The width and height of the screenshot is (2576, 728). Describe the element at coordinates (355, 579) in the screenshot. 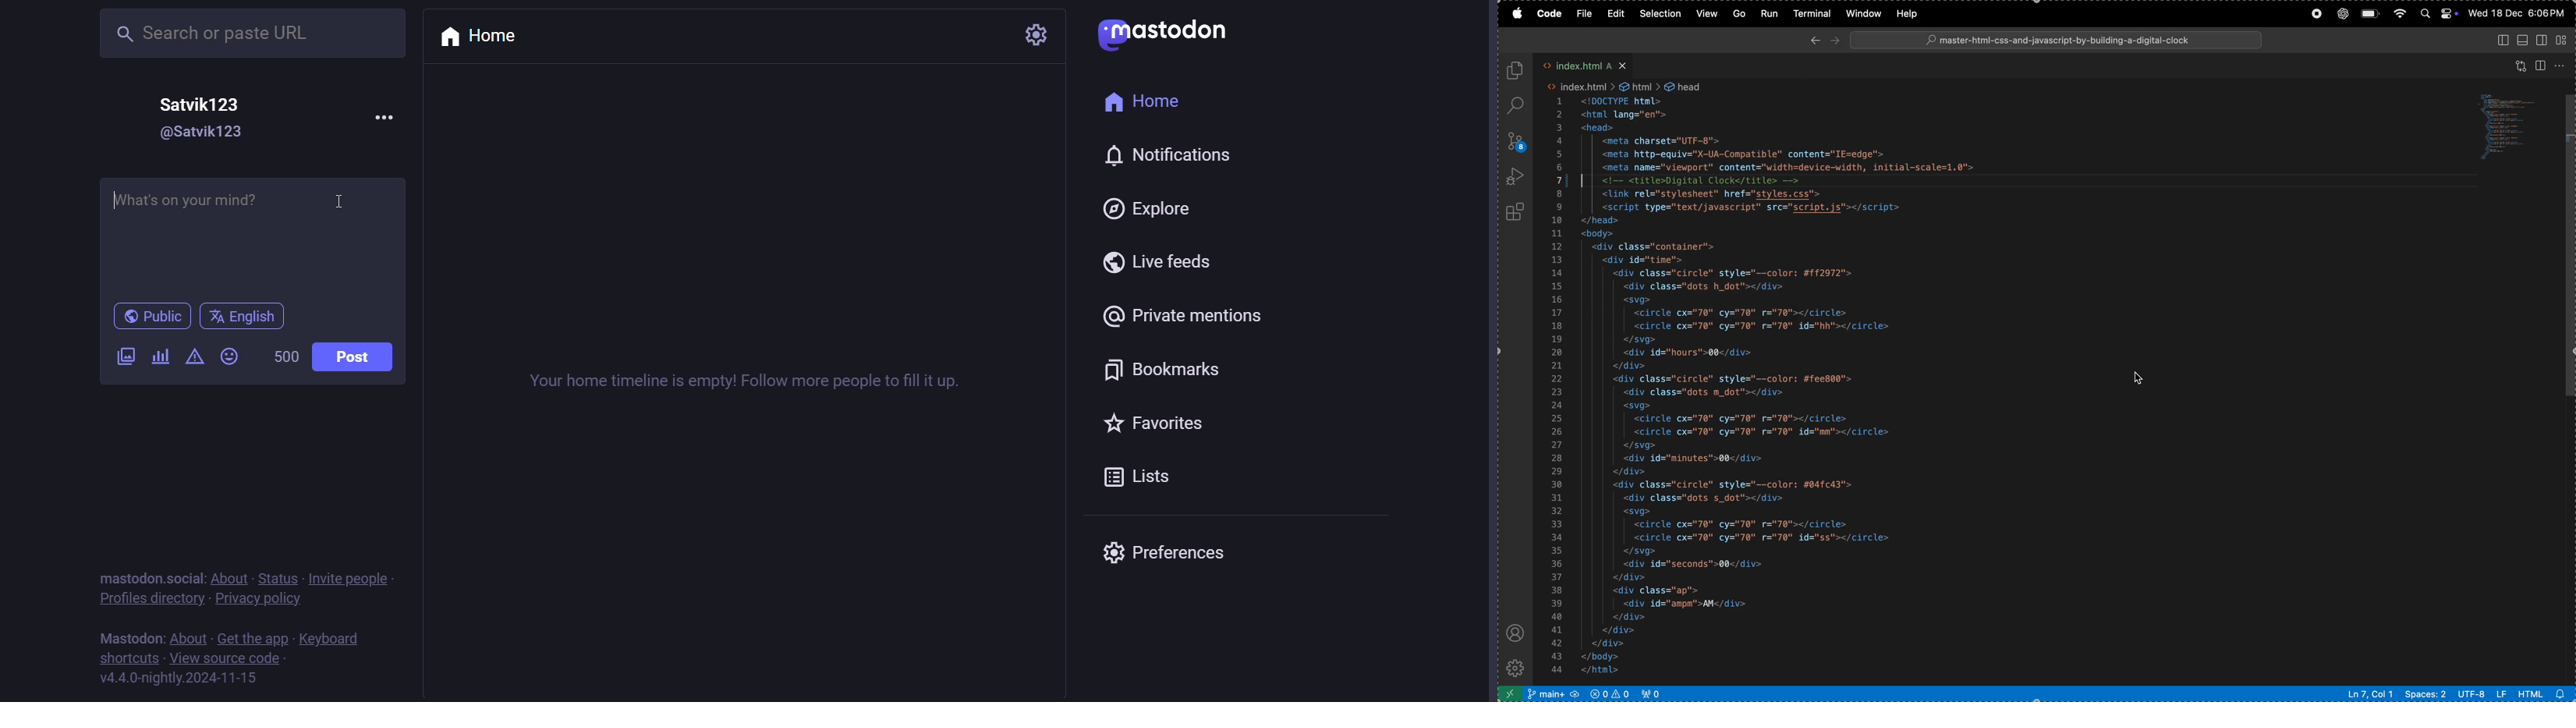

I see `invite people` at that location.